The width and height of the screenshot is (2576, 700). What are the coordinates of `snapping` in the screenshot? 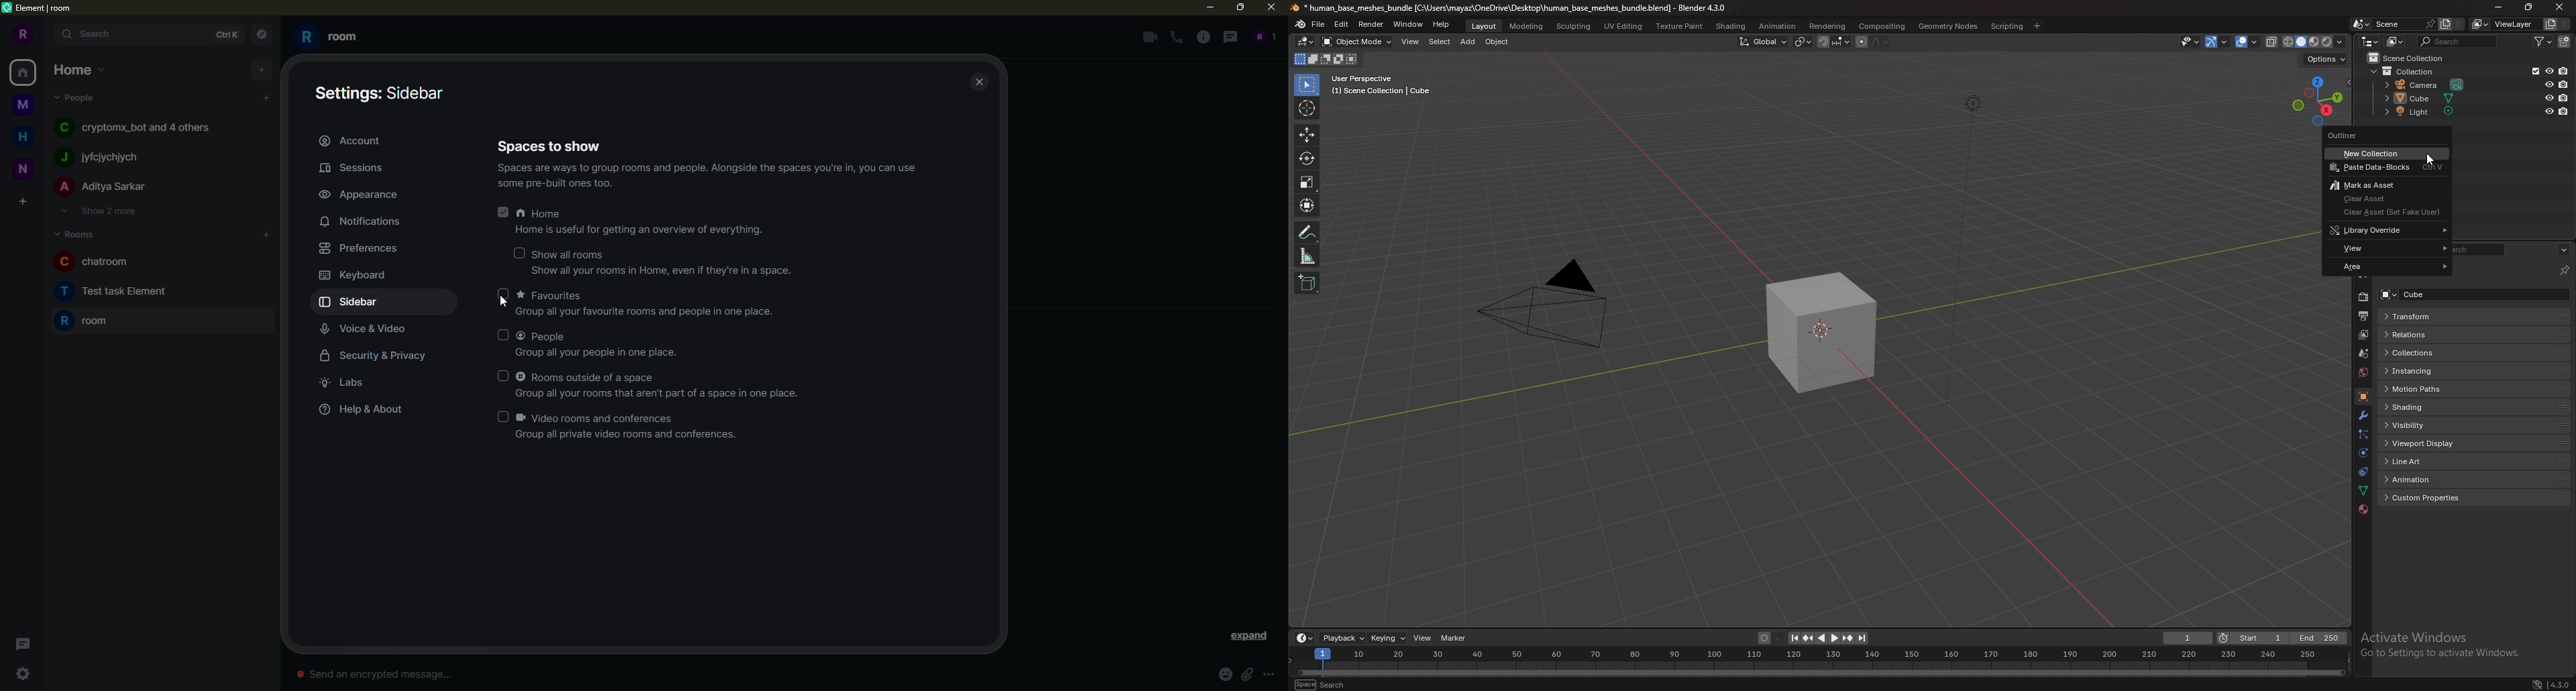 It's located at (1834, 42).